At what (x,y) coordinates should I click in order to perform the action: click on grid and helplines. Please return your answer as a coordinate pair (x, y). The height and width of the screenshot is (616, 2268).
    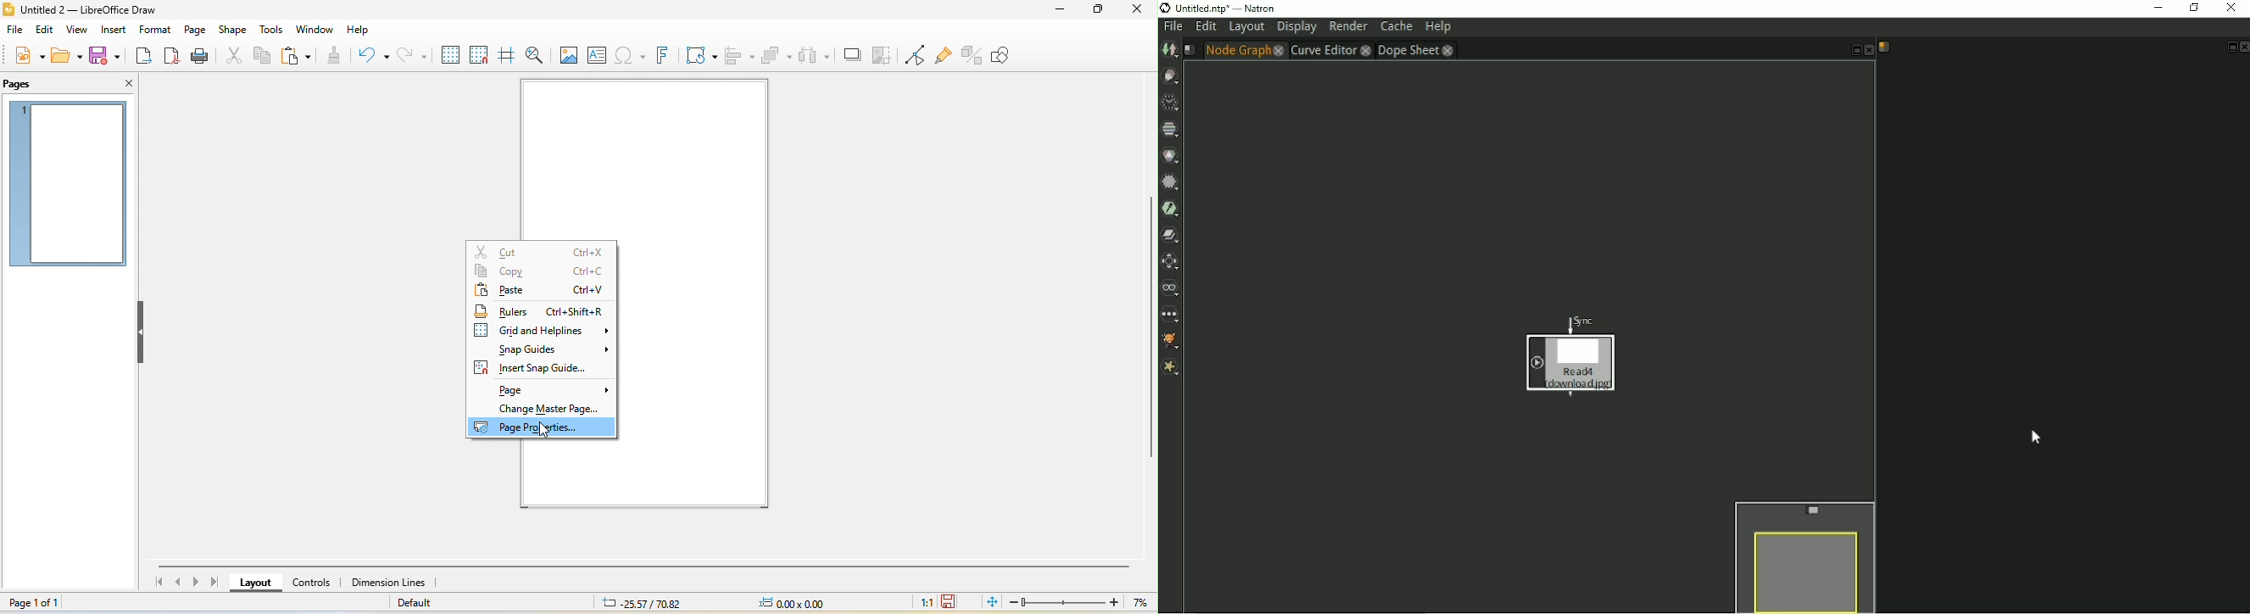
    Looking at the image, I should click on (544, 329).